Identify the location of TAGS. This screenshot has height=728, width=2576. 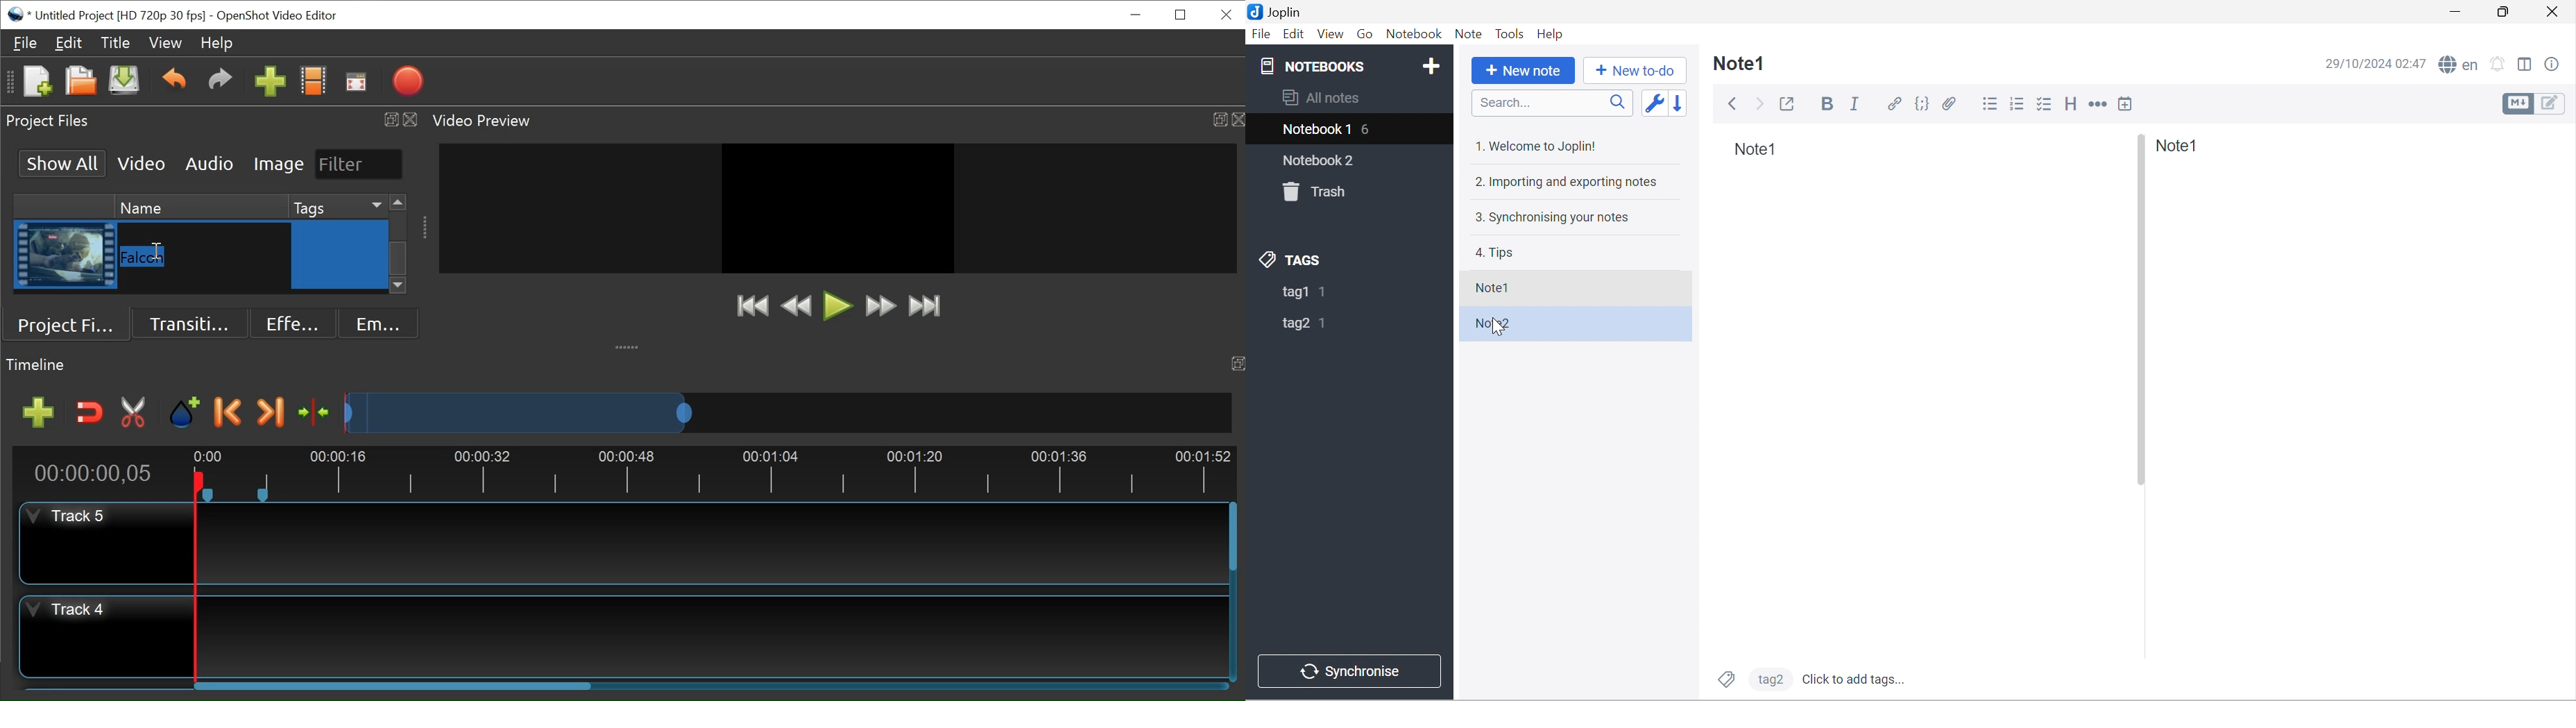
(1293, 261).